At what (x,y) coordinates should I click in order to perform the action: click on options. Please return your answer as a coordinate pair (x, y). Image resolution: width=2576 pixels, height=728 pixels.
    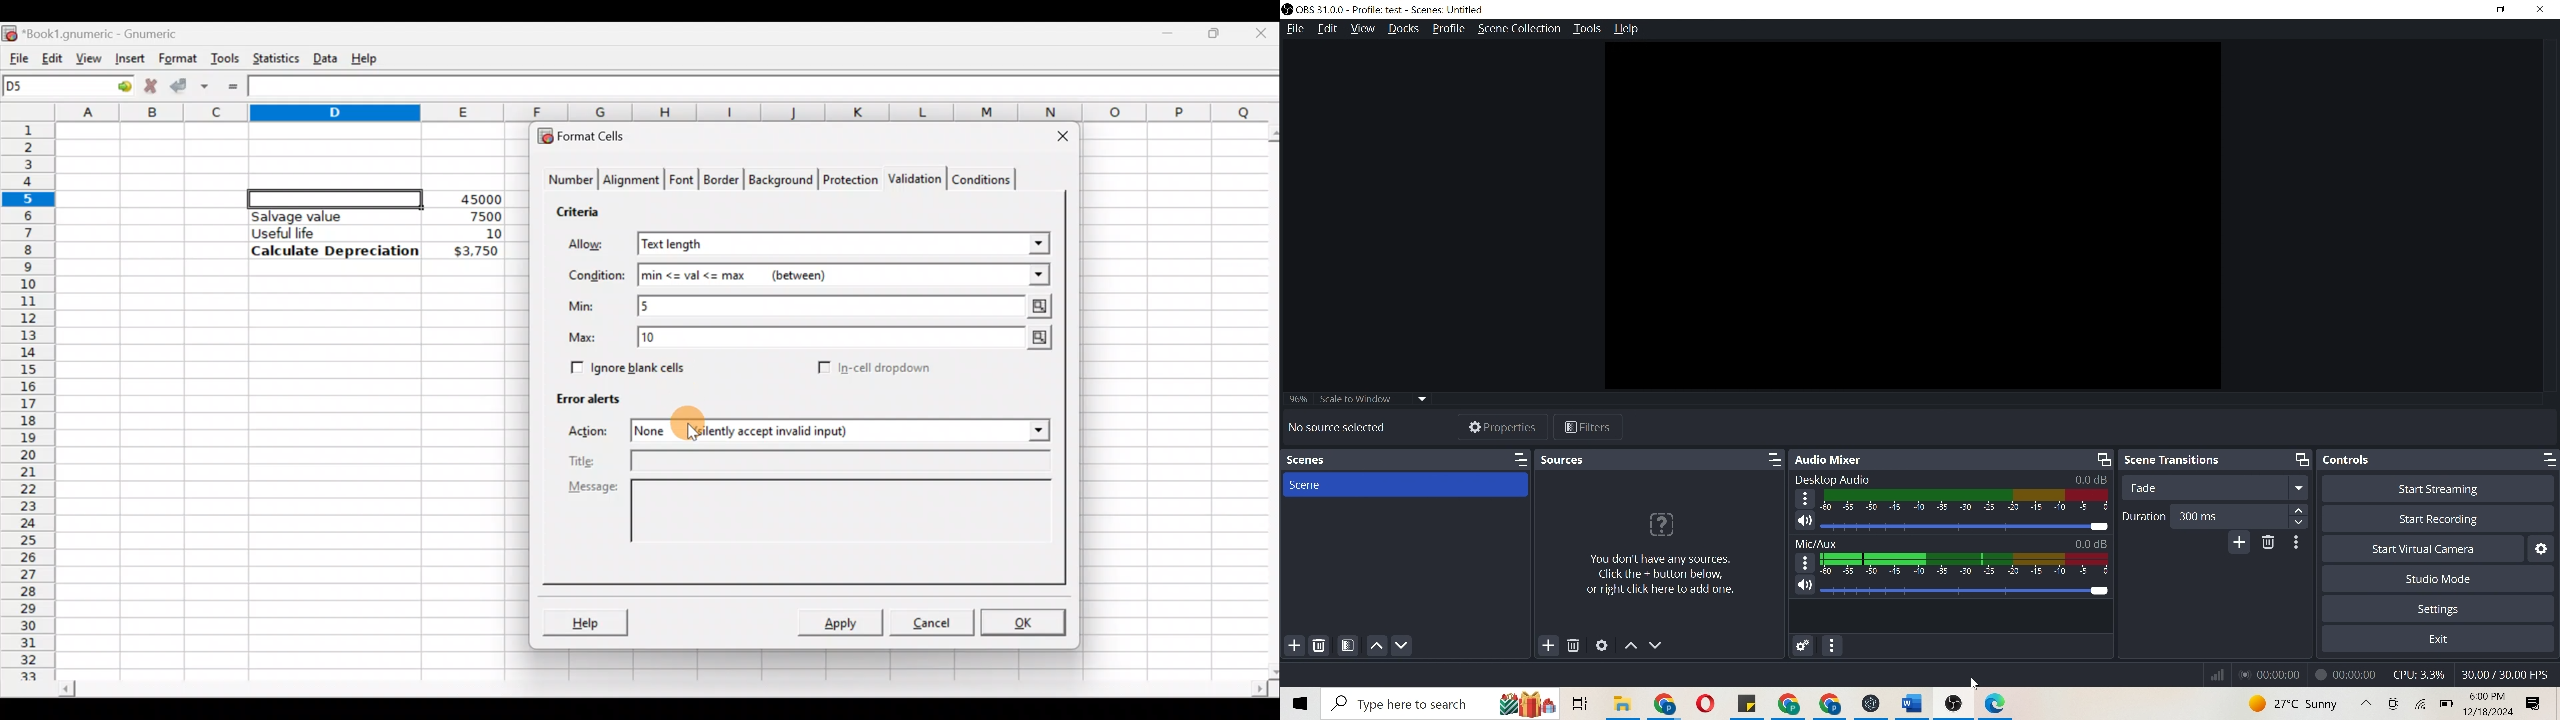
    Looking at the image, I should click on (1805, 562).